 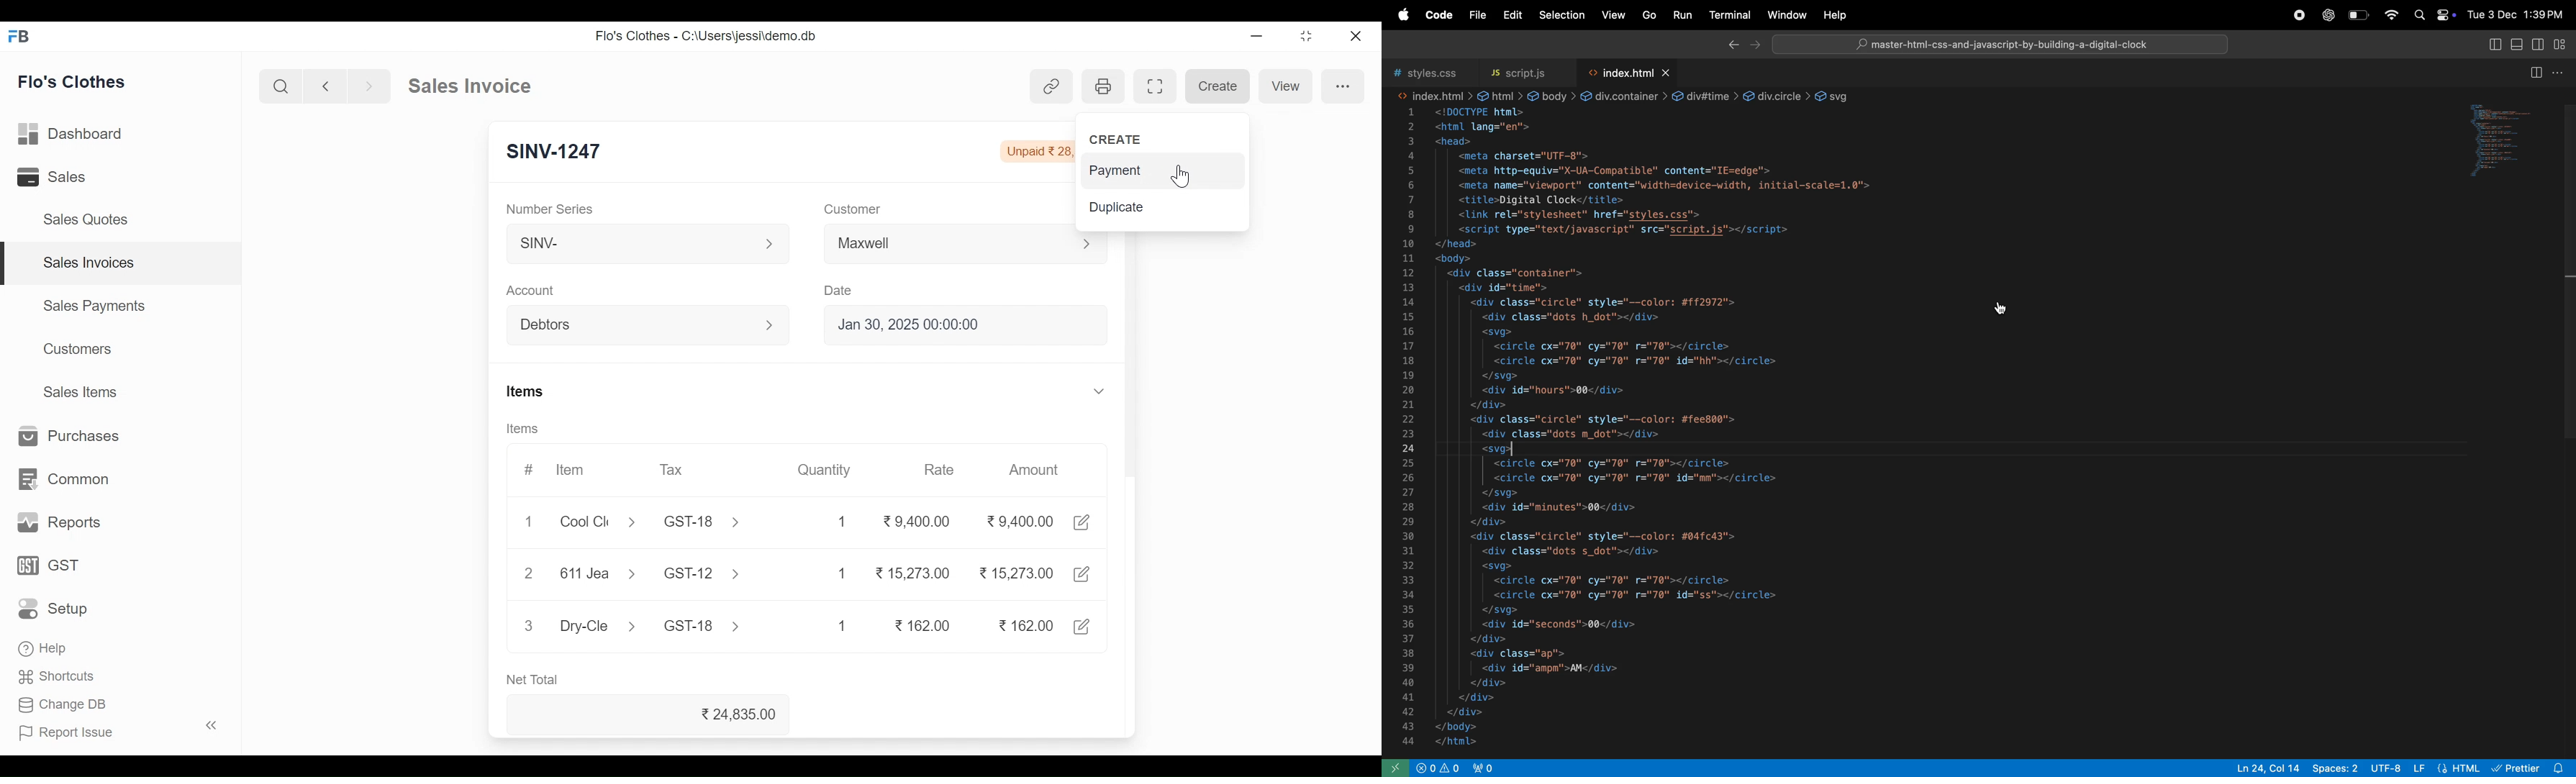 I want to click on 9,400.00, so click(x=917, y=518).